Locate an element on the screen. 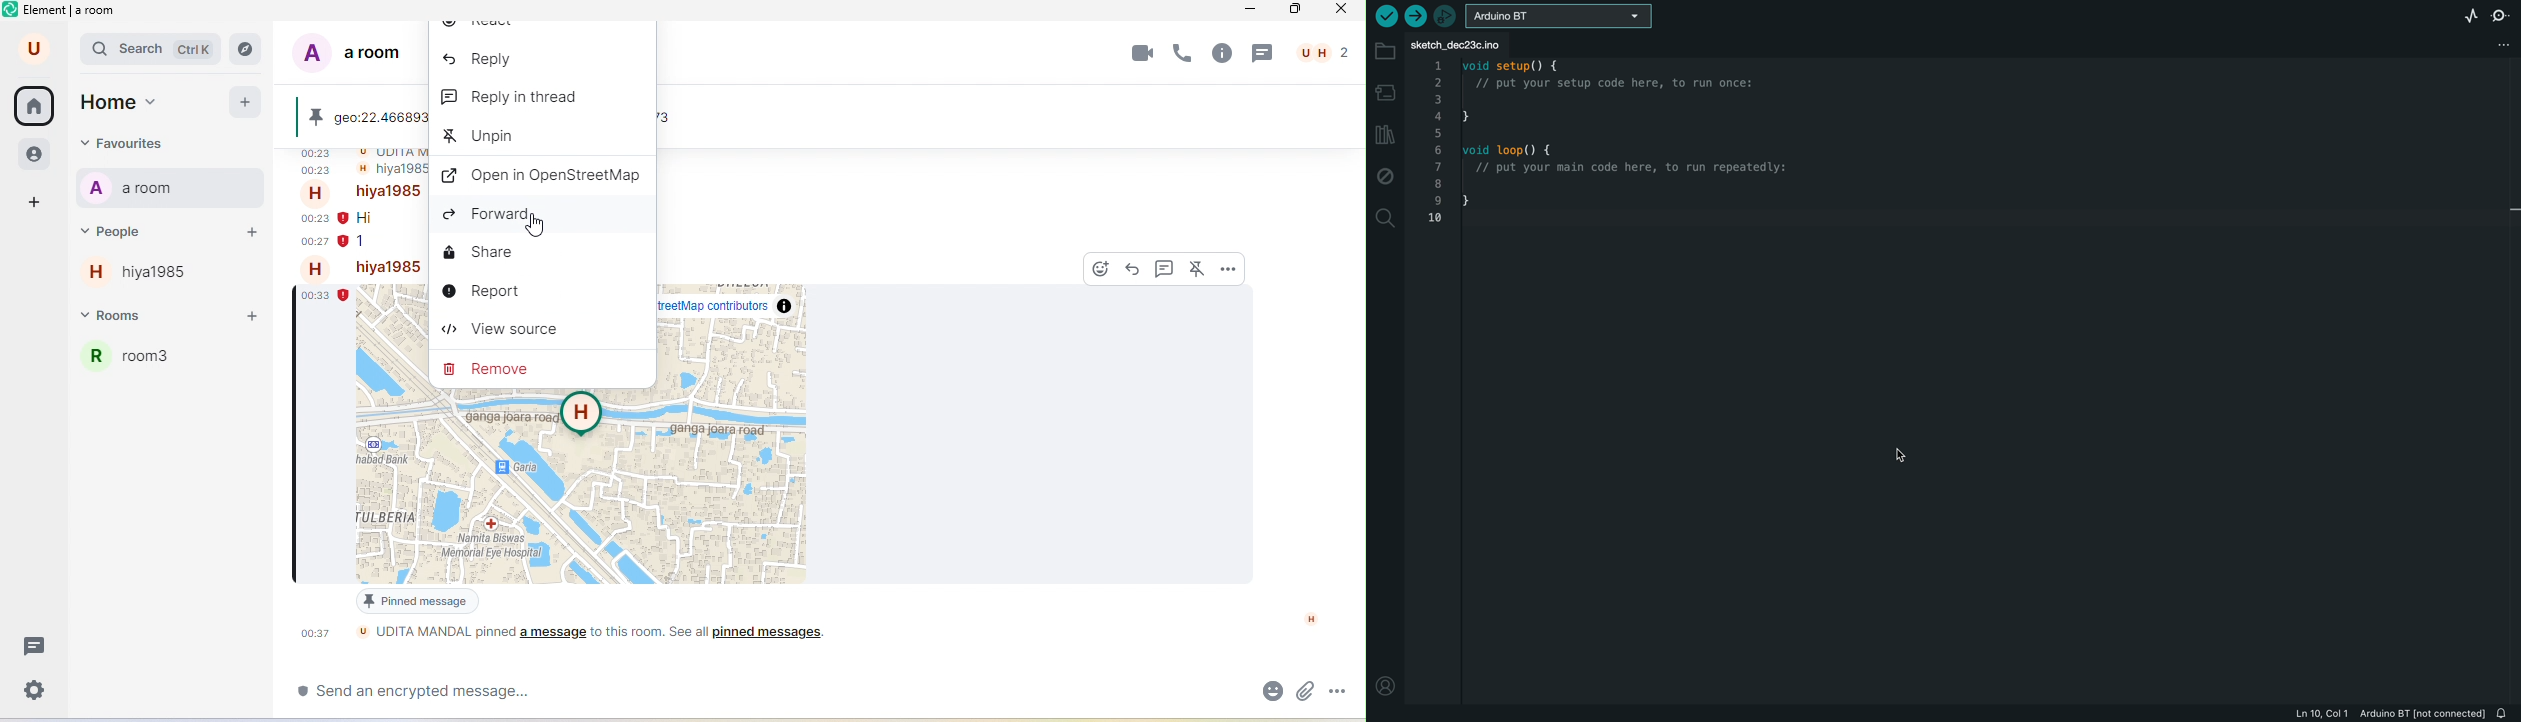  room info is located at coordinates (1222, 53).